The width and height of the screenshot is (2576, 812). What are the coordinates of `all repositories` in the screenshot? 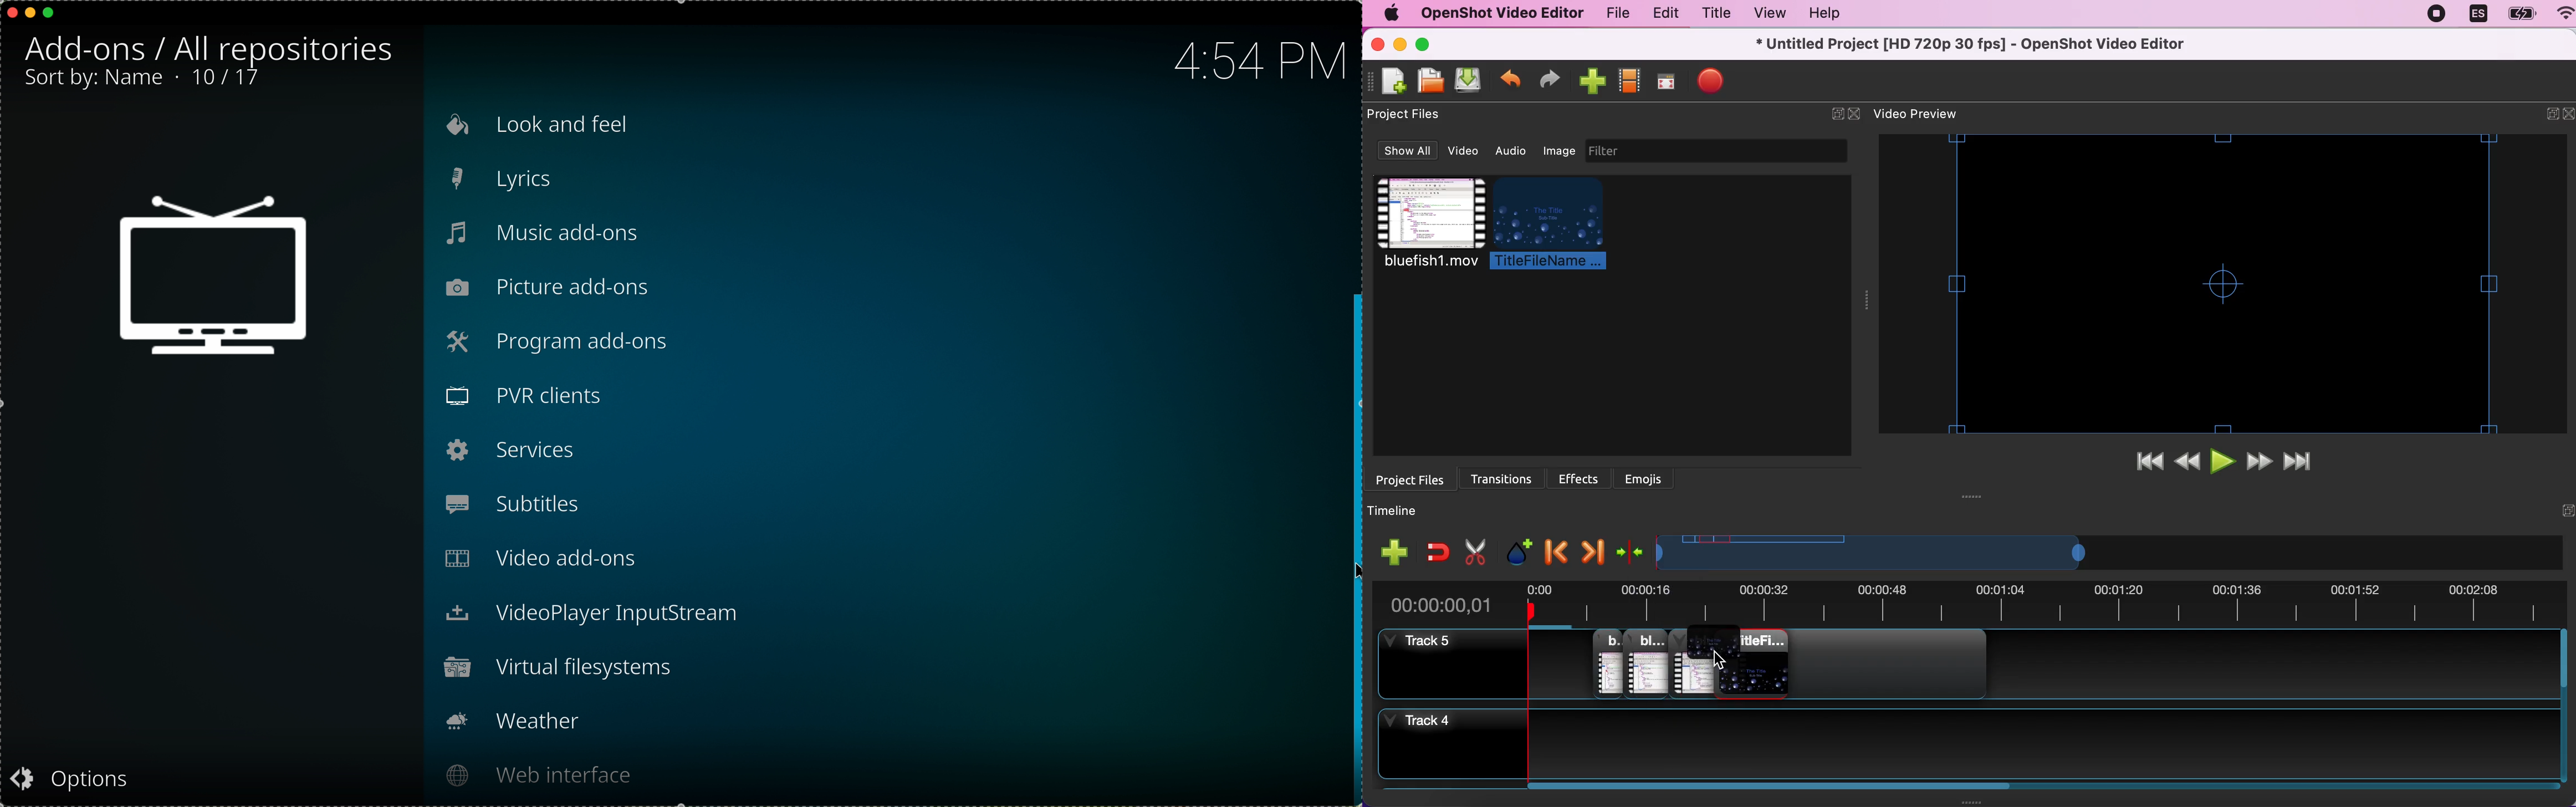 It's located at (285, 47).